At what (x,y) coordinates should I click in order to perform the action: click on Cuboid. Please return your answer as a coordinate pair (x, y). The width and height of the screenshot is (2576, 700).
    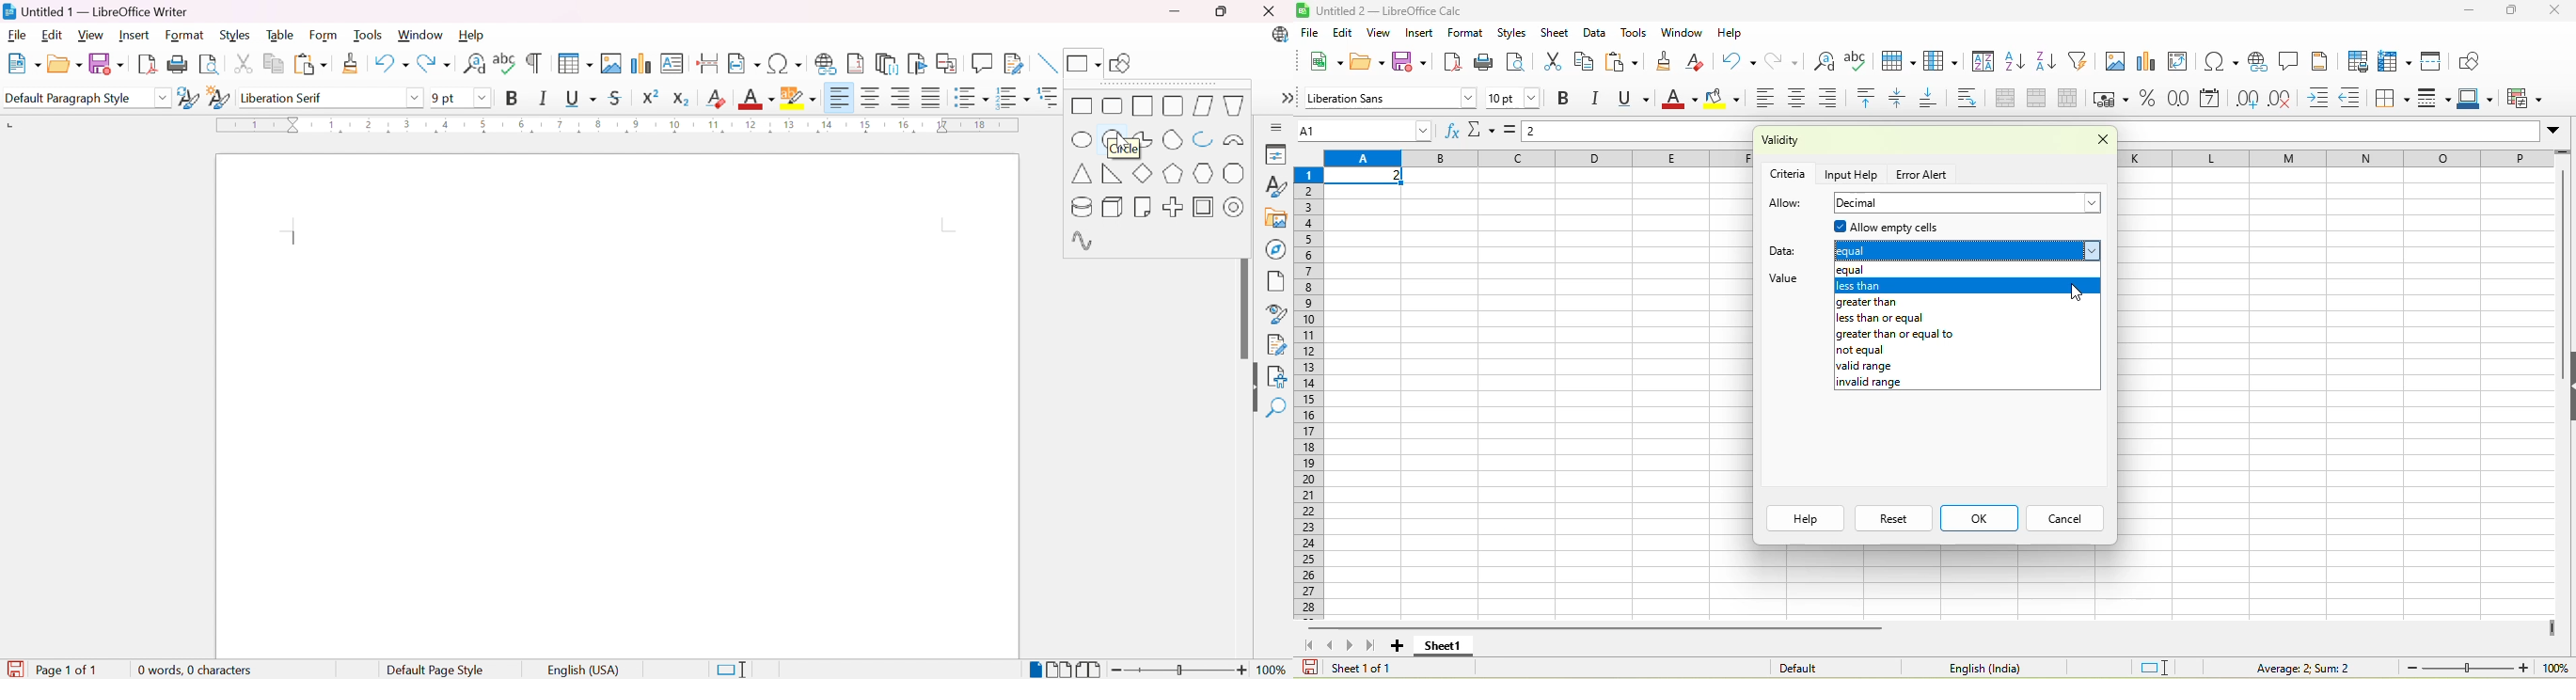
    Looking at the image, I should click on (1112, 207).